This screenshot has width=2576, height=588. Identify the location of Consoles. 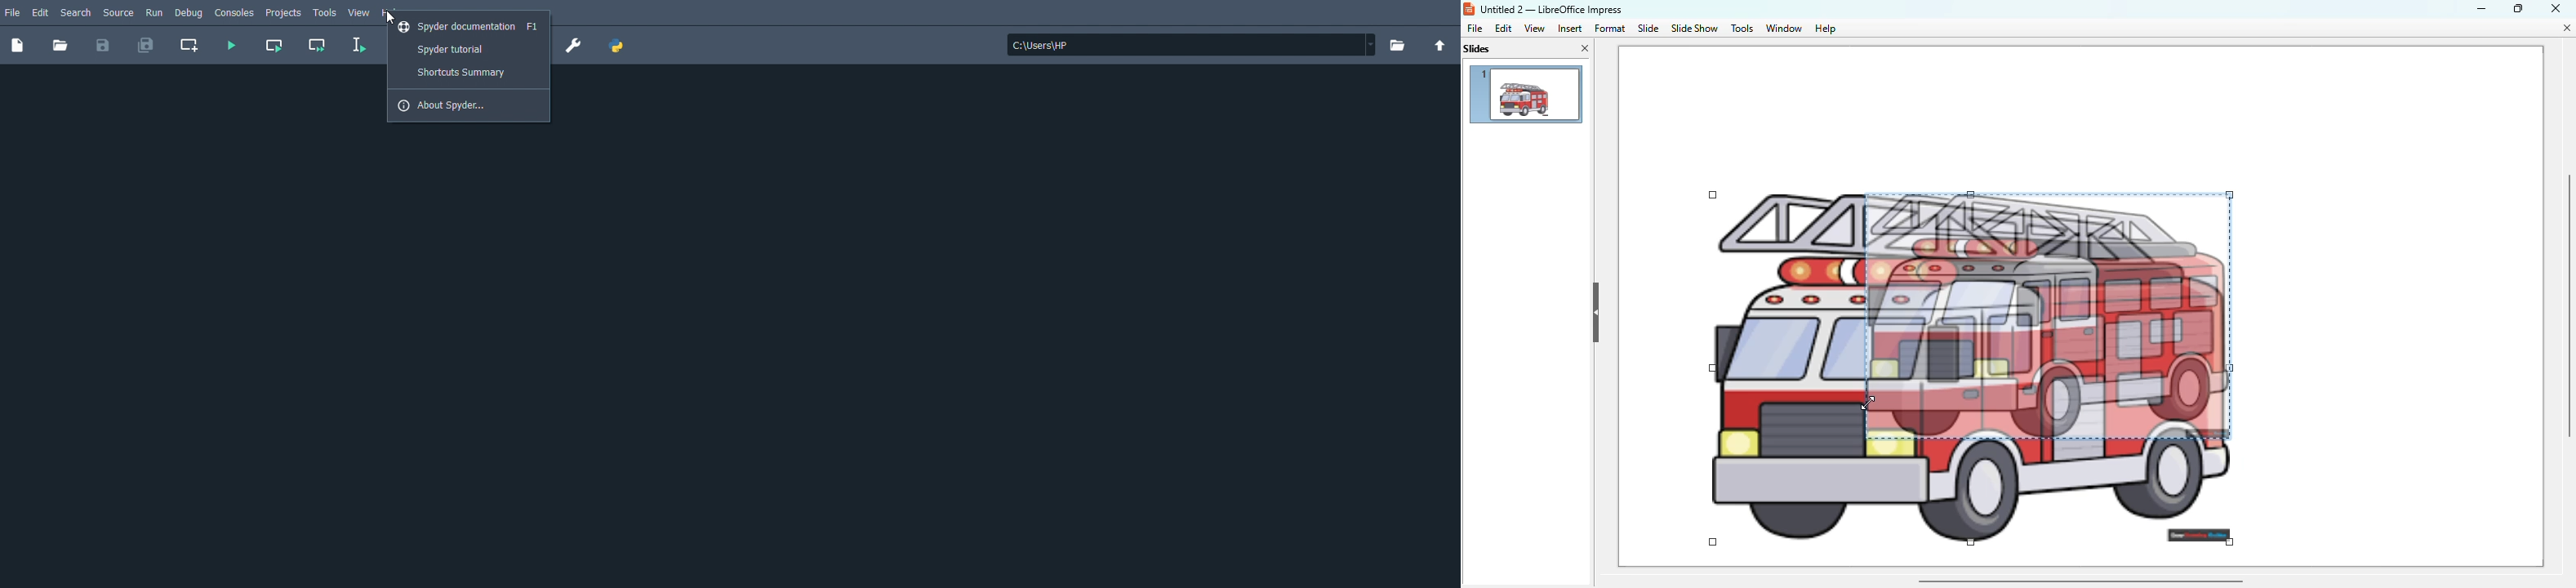
(234, 14).